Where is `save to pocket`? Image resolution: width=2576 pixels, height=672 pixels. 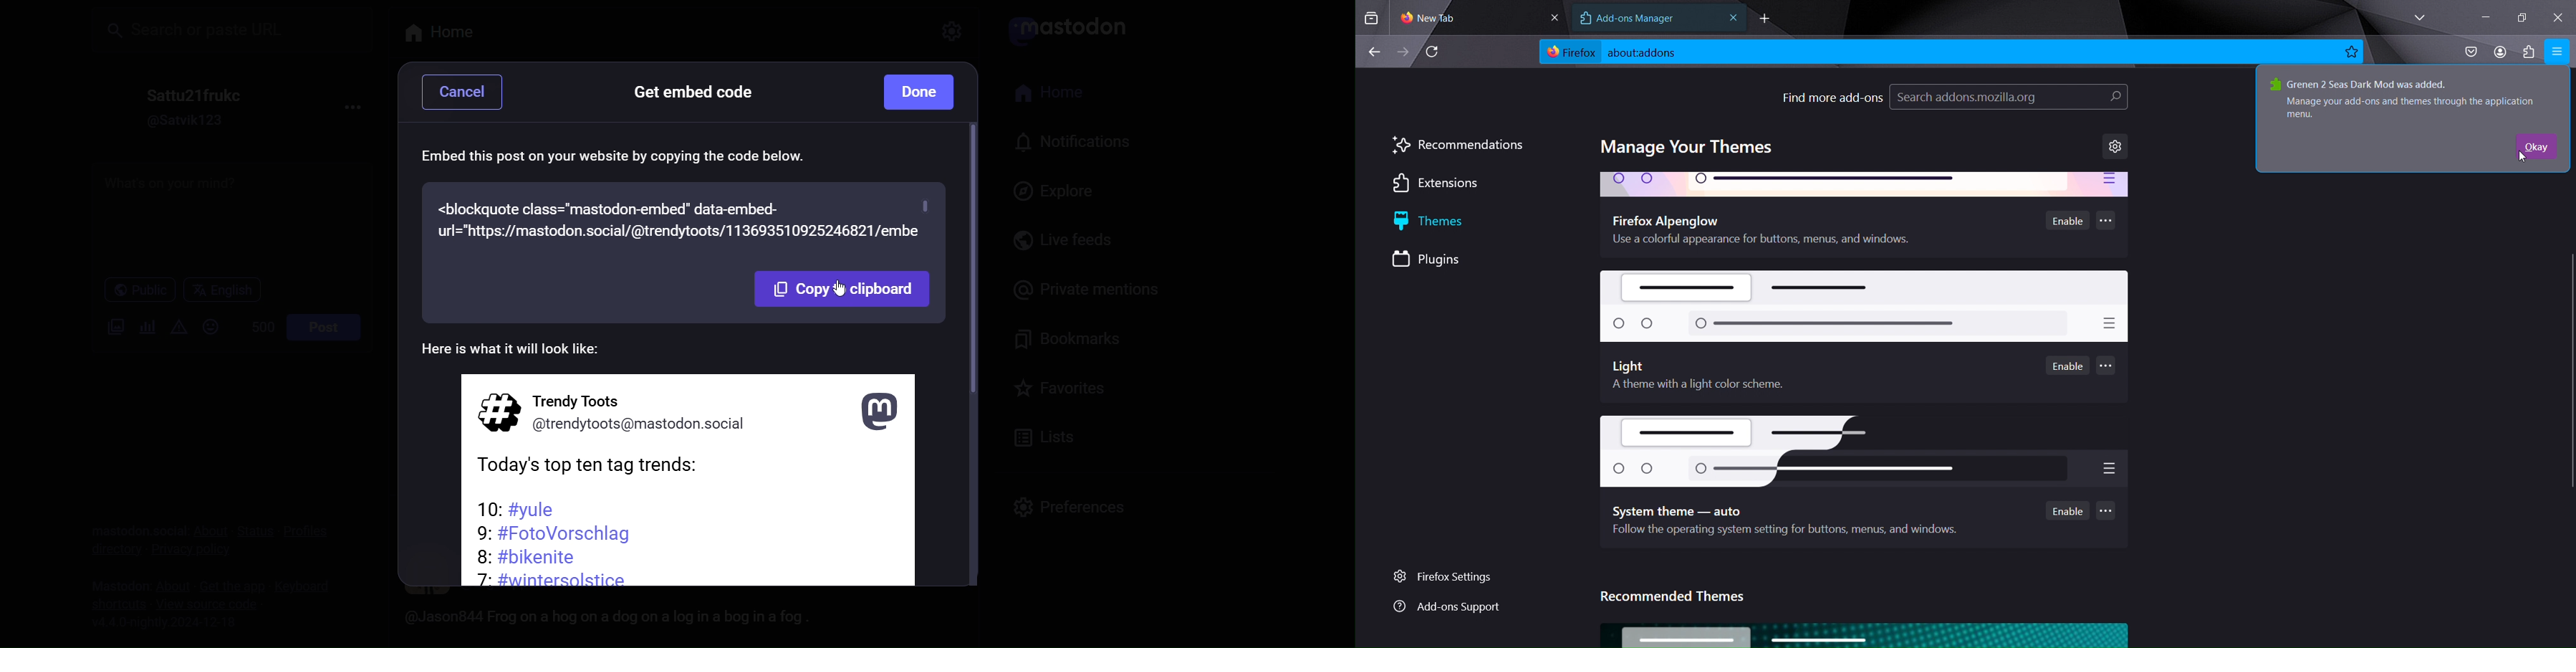 save to pocket is located at coordinates (2470, 52).